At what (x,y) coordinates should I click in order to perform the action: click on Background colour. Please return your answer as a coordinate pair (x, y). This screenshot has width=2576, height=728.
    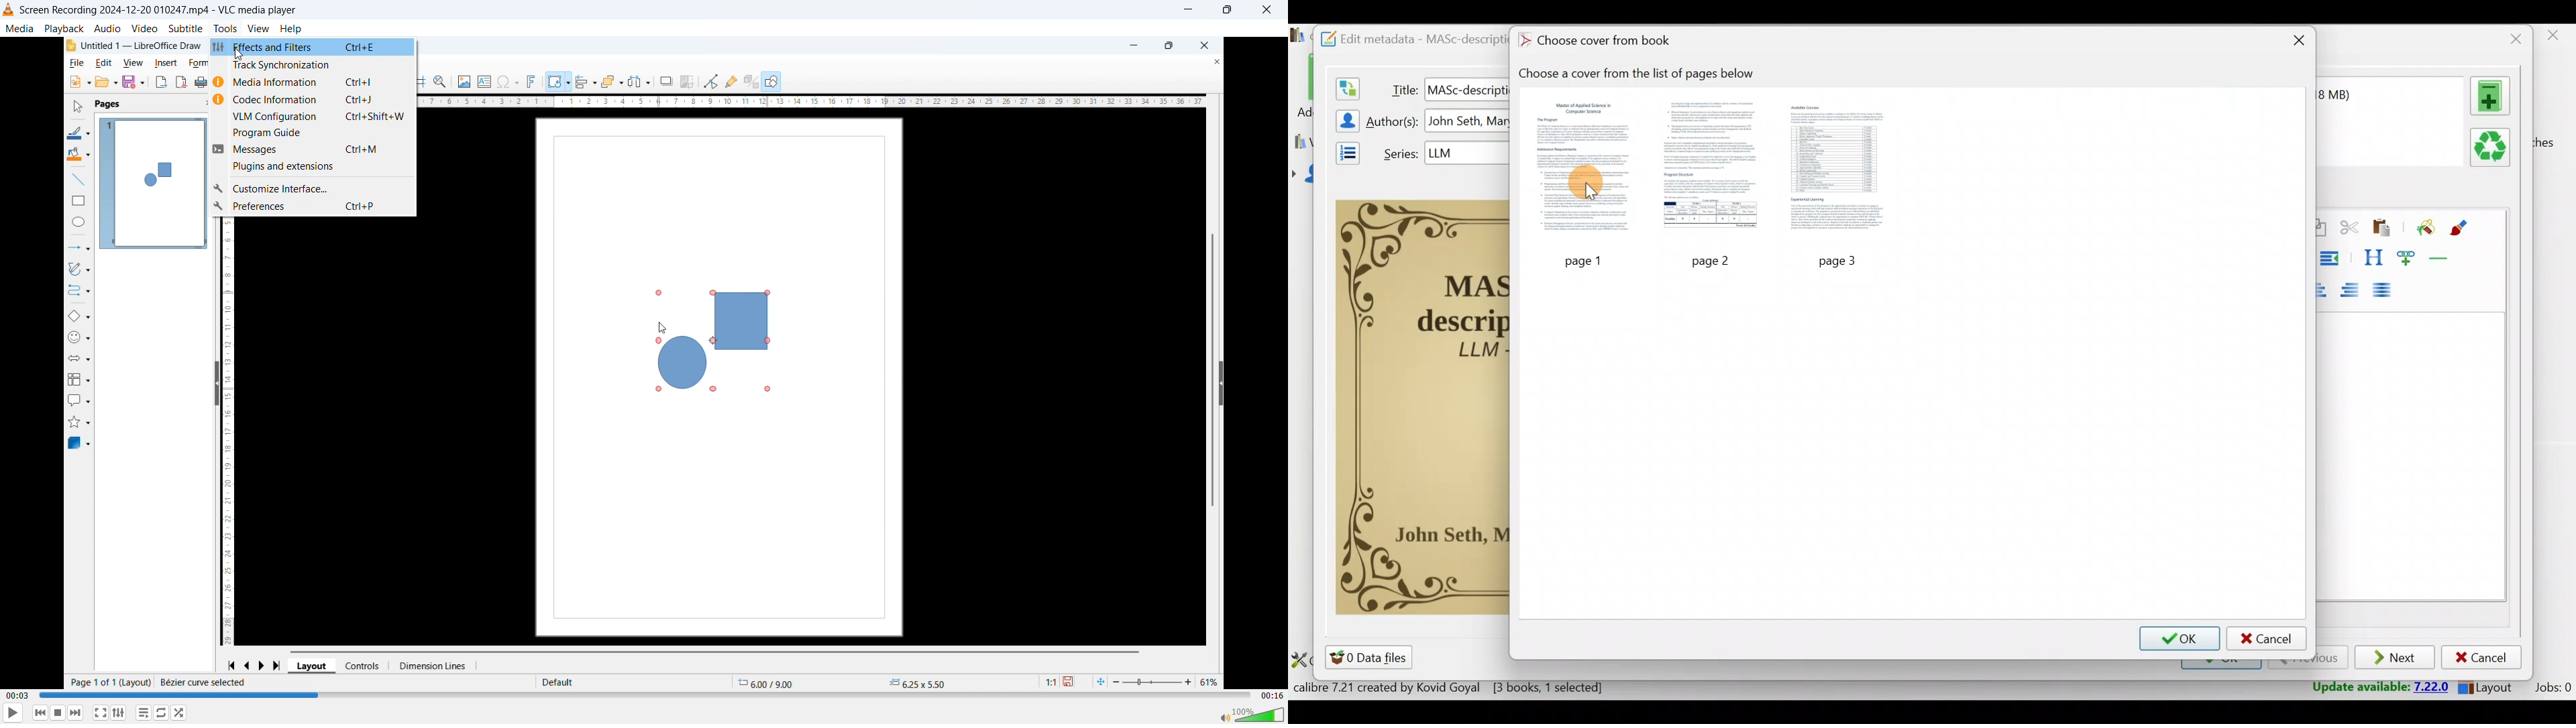
    Looking at the image, I should click on (2424, 229).